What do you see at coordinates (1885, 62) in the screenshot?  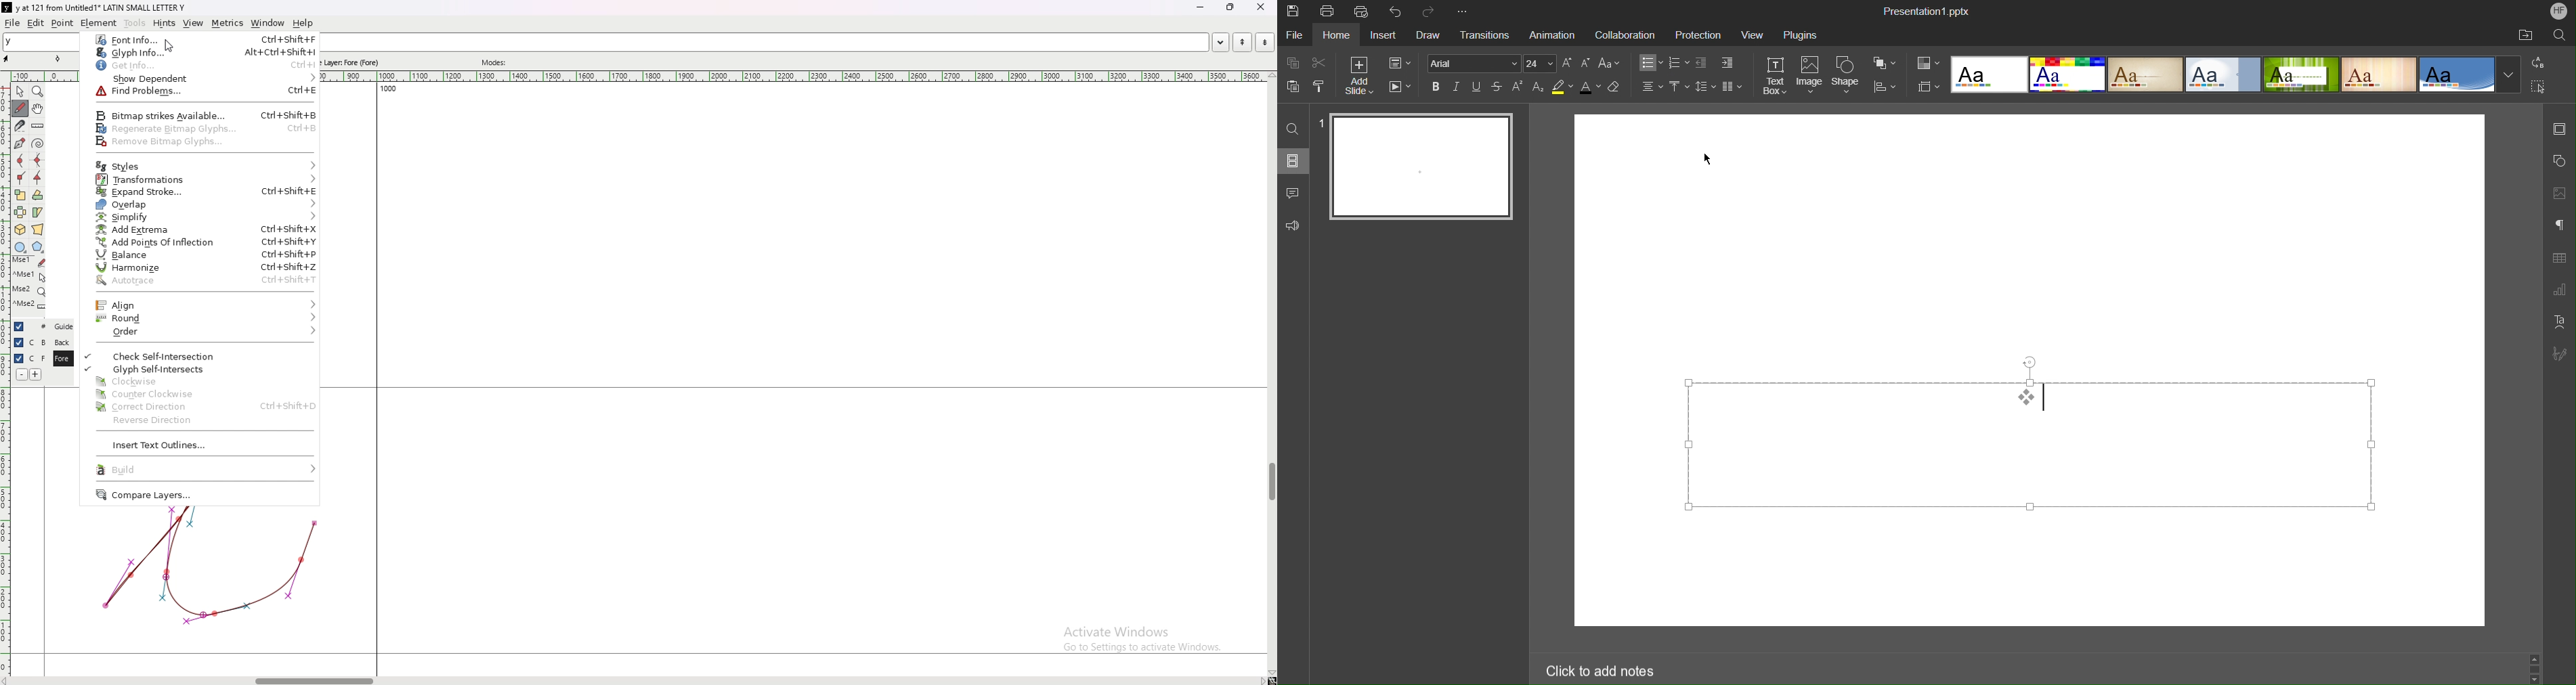 I see `Arrange` at bounding box center [1885, 62].